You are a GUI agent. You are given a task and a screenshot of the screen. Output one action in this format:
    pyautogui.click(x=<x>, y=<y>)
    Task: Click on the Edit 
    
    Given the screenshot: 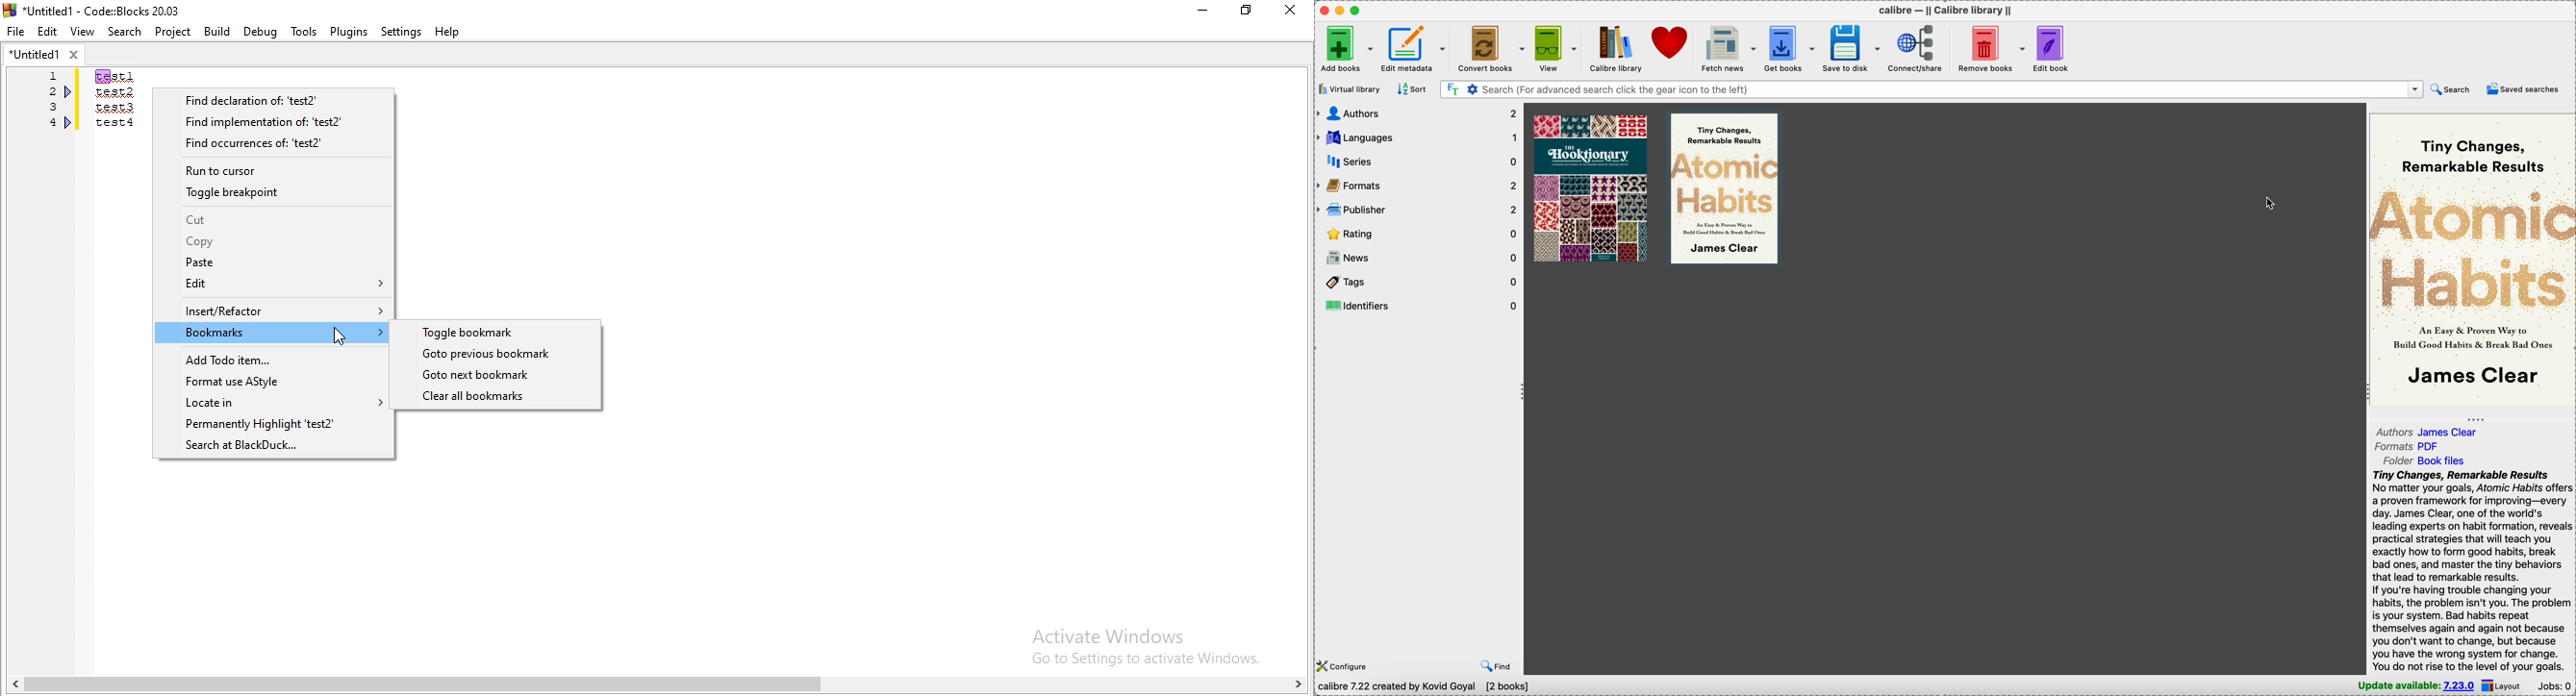 What is the action you would take?
    pyautogui.click(x=48, y=32)
    